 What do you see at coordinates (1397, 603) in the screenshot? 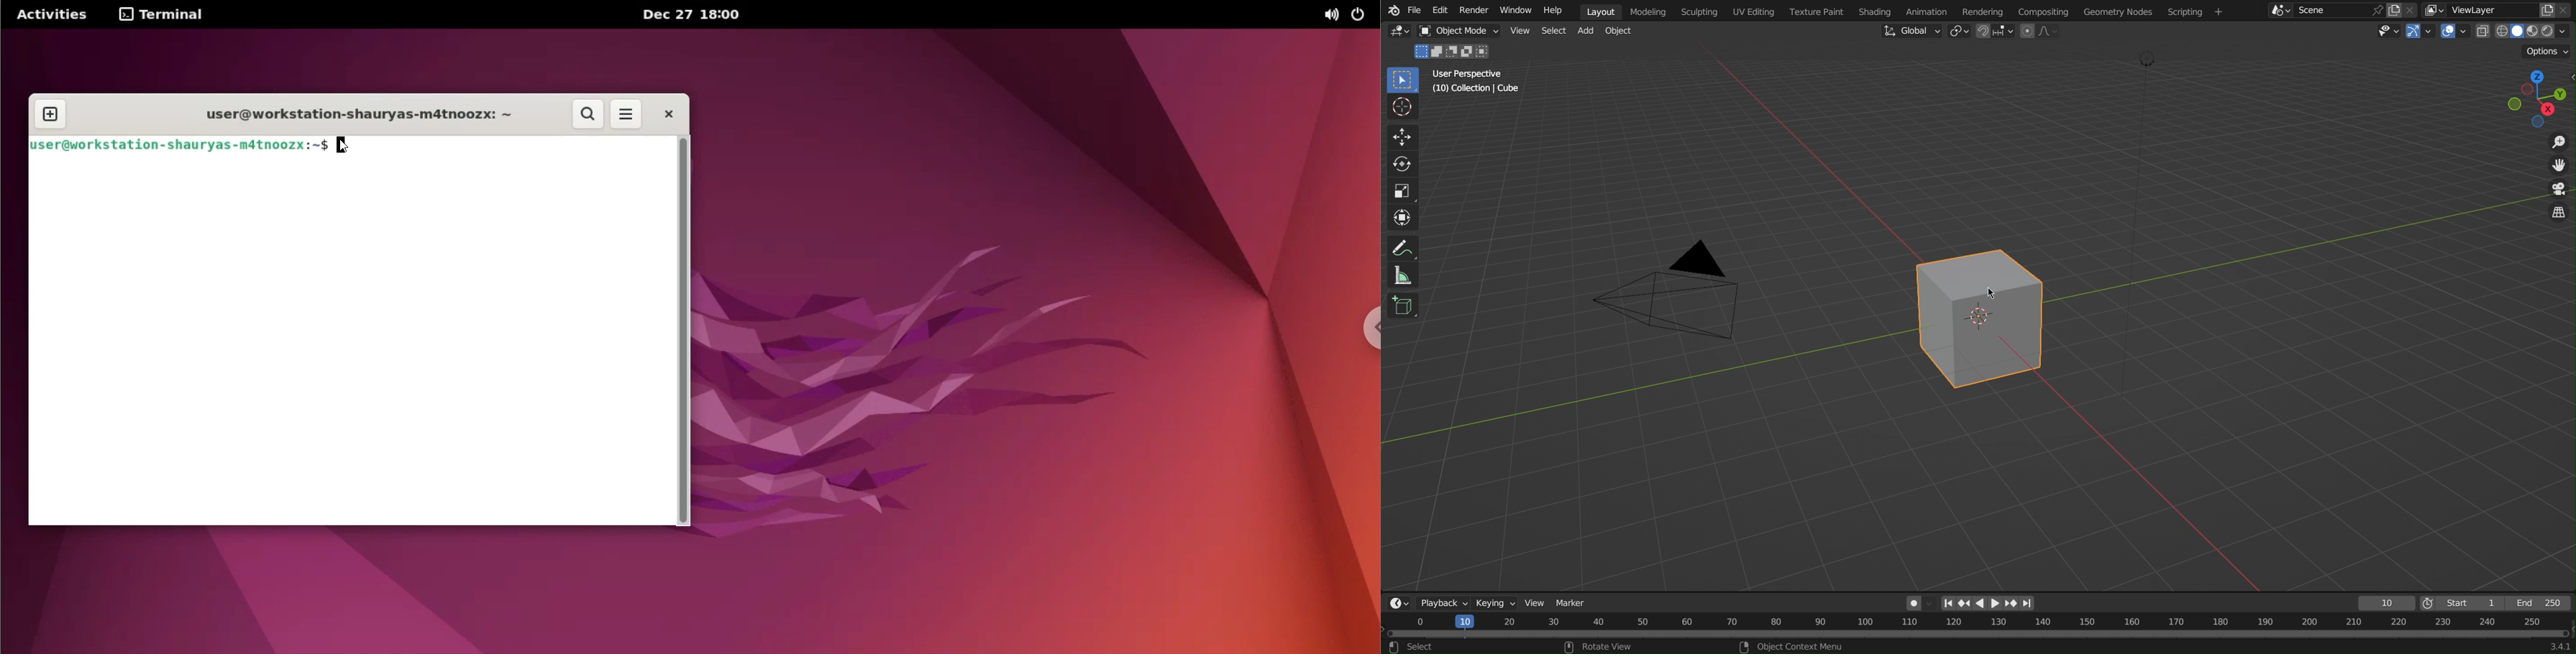
I see `Editor Type` at bounding box center [1397, 603].